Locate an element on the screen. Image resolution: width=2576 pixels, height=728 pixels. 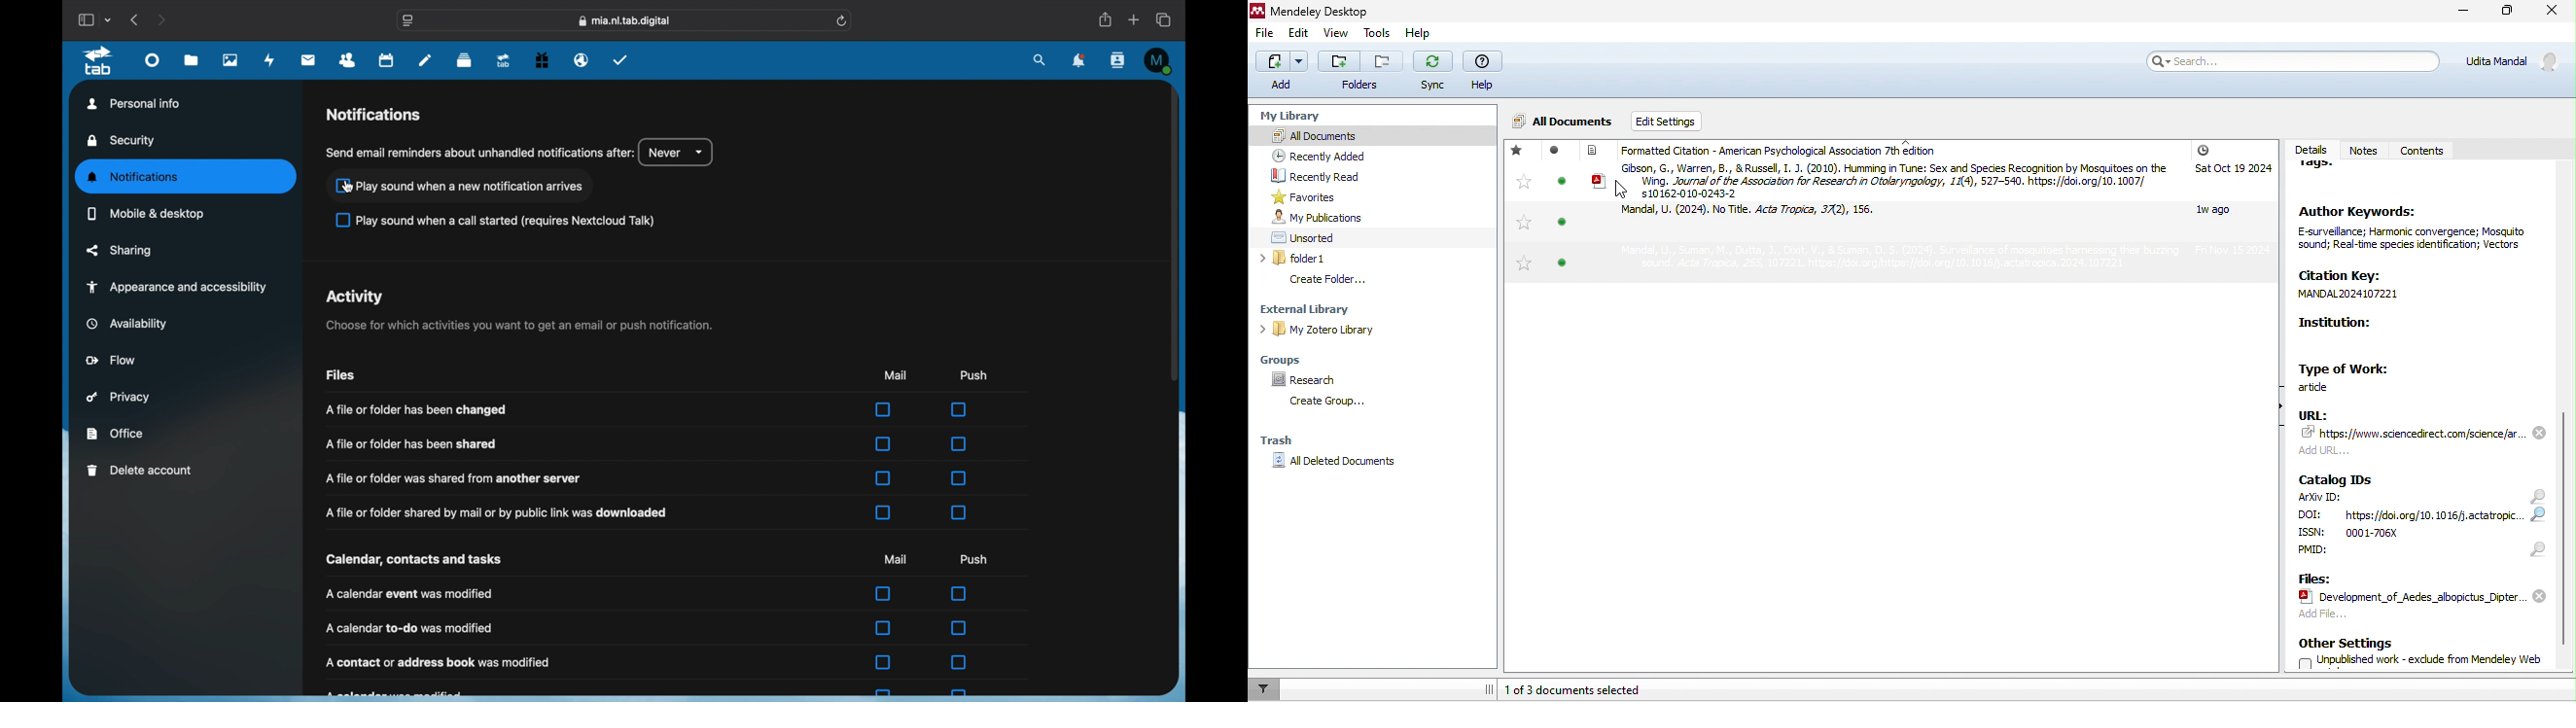
mail is located at coordinates (308, 60).